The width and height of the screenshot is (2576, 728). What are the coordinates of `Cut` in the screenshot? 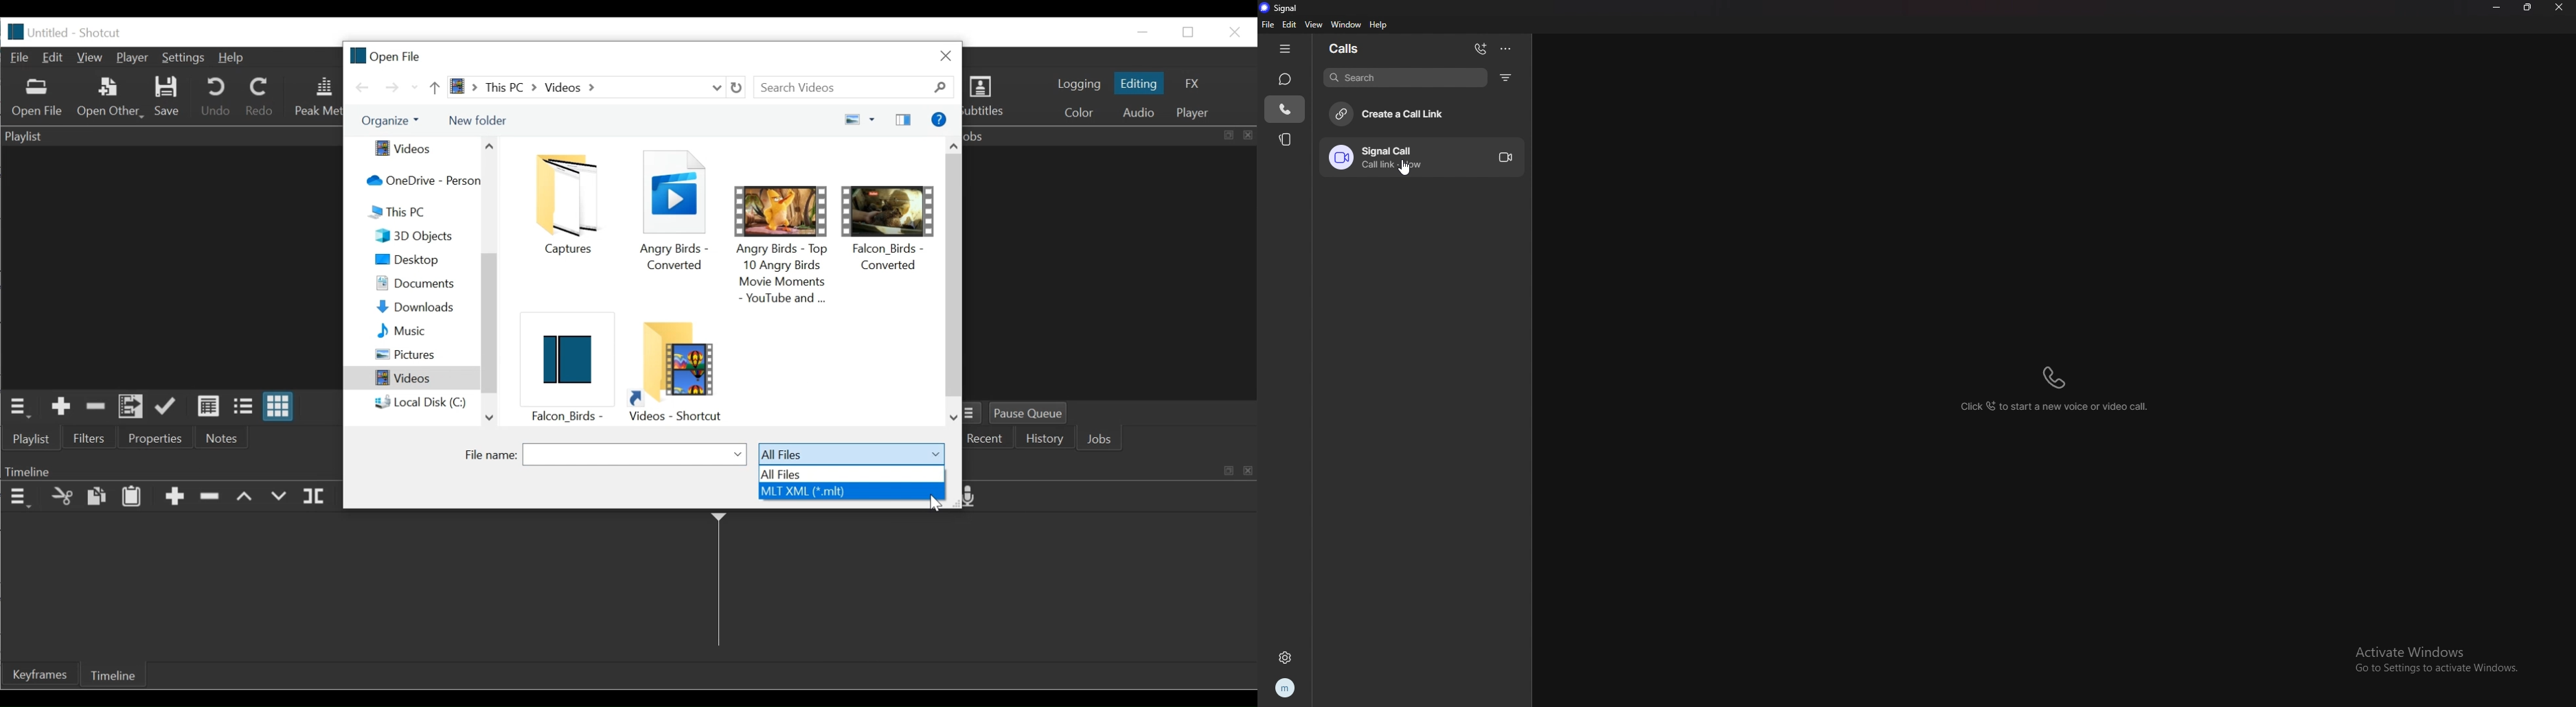 It's located at (62, 498).